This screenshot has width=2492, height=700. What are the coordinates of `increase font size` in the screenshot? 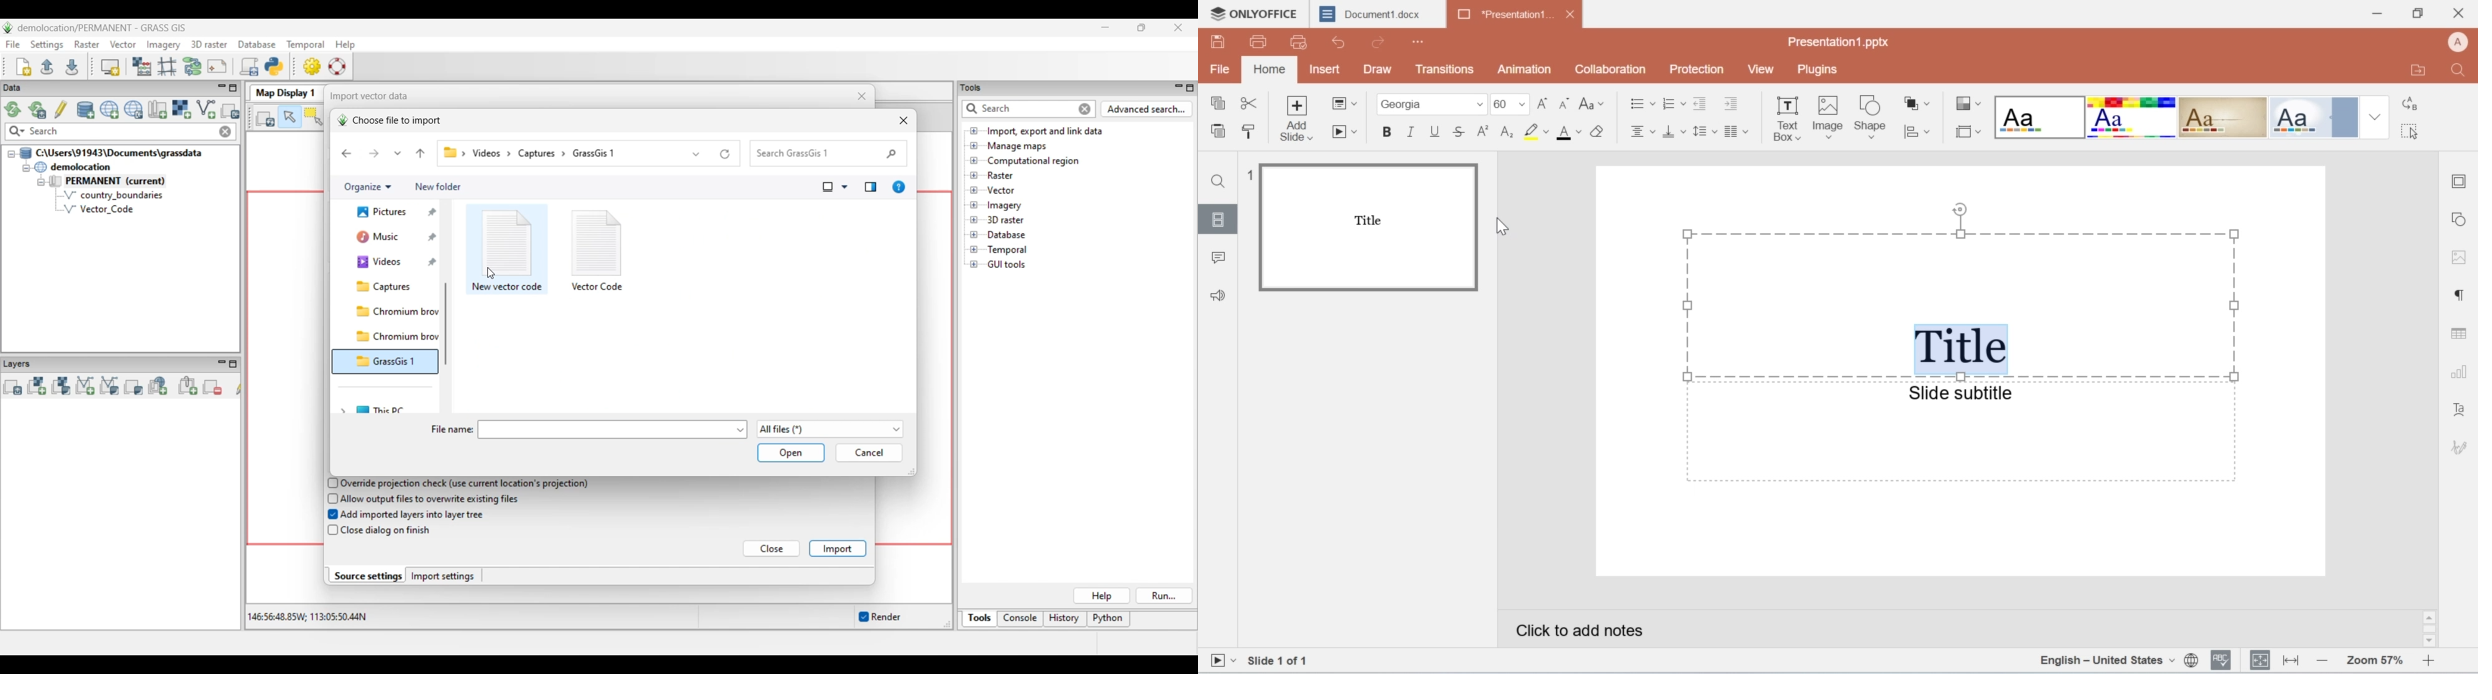 It's located at (1545, 106).